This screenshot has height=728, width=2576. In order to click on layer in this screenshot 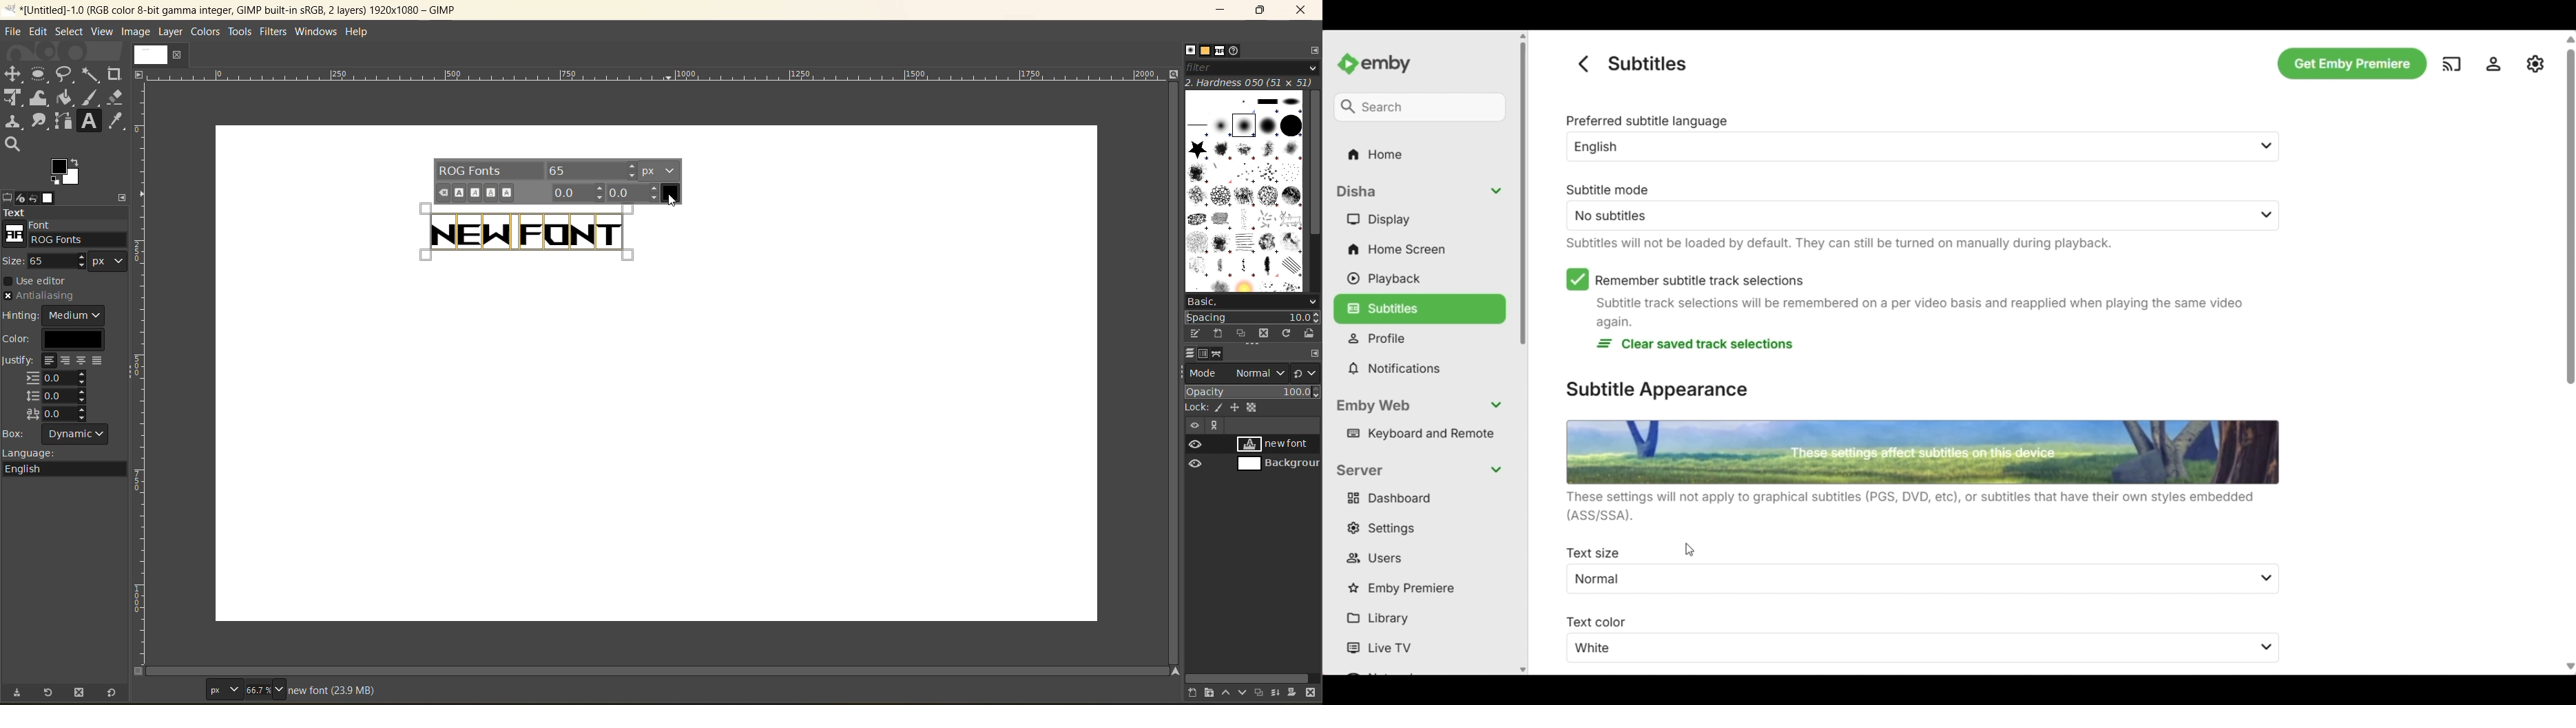, I will do `click(172, 33)`.